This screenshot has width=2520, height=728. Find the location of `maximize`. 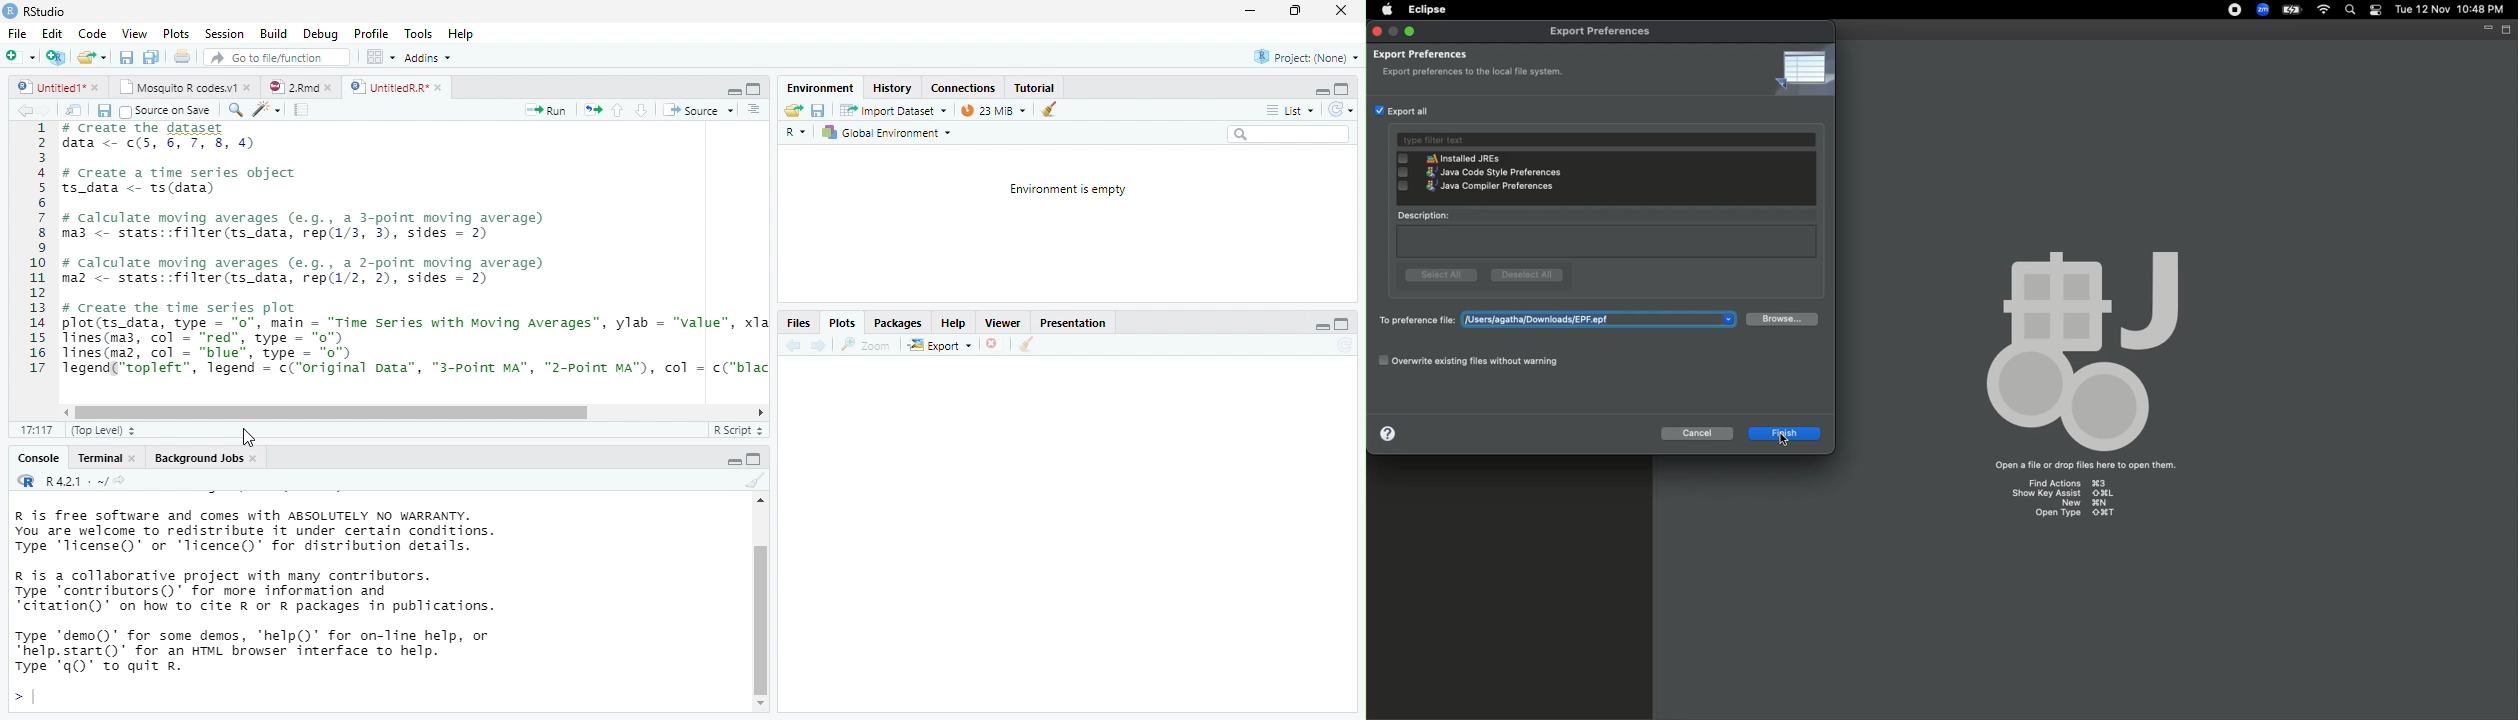

maximize is located at coordinates (735, 462).